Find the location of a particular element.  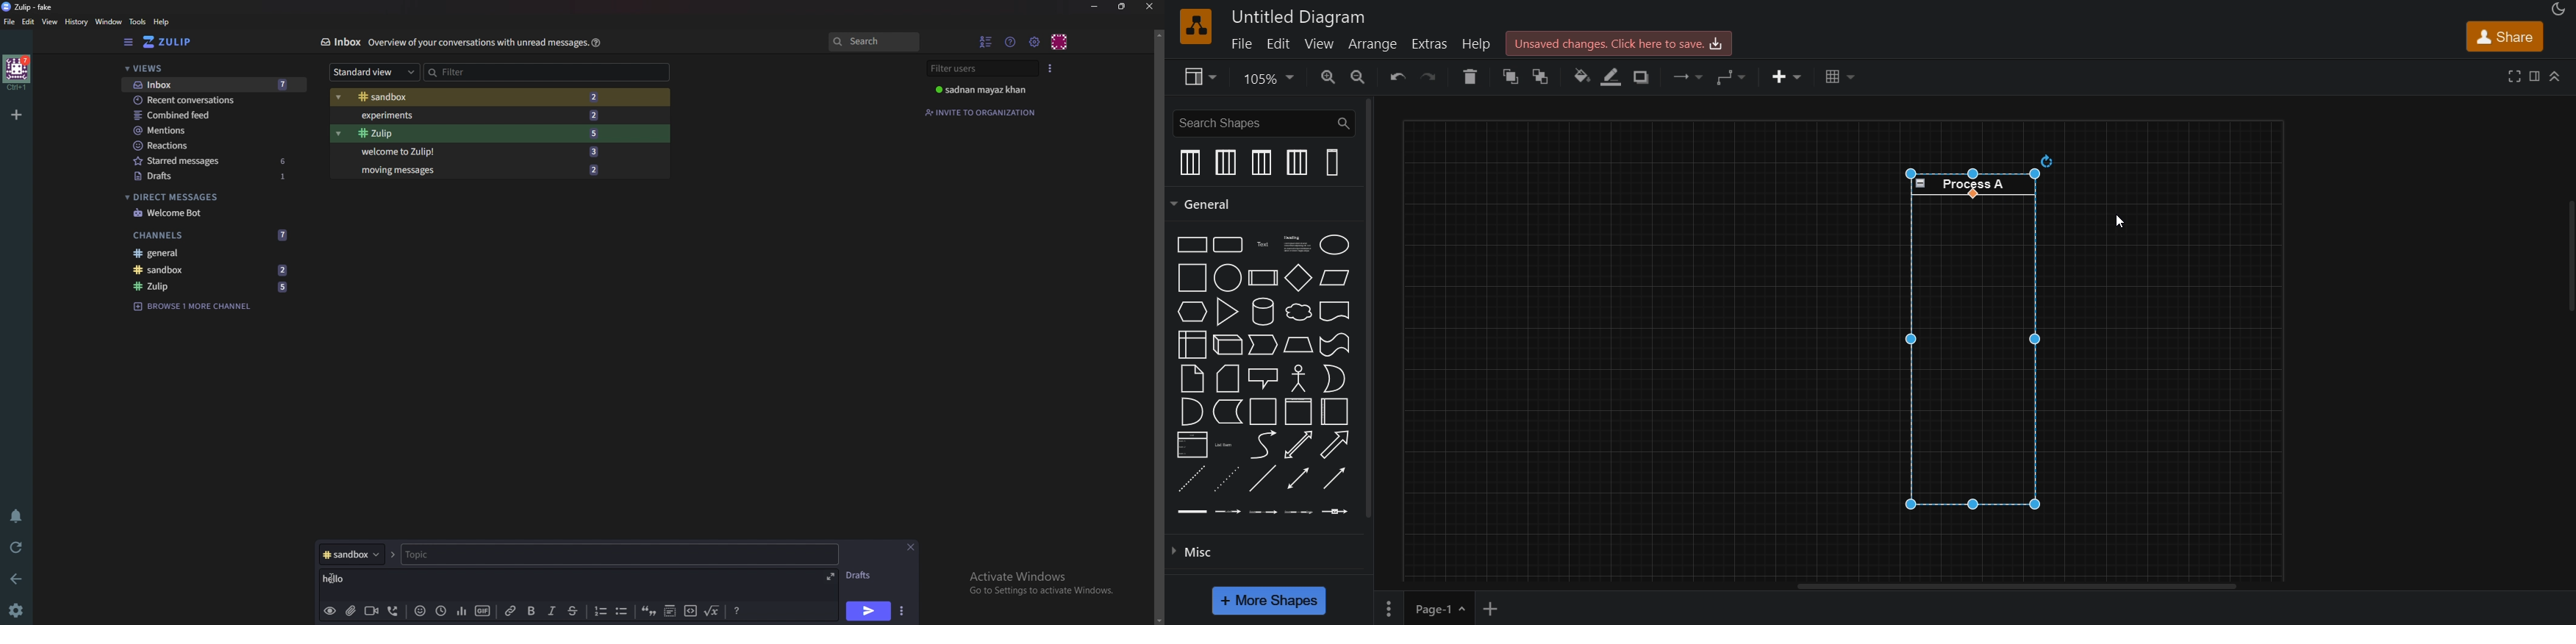

file is located at coordinates (1244, 43).